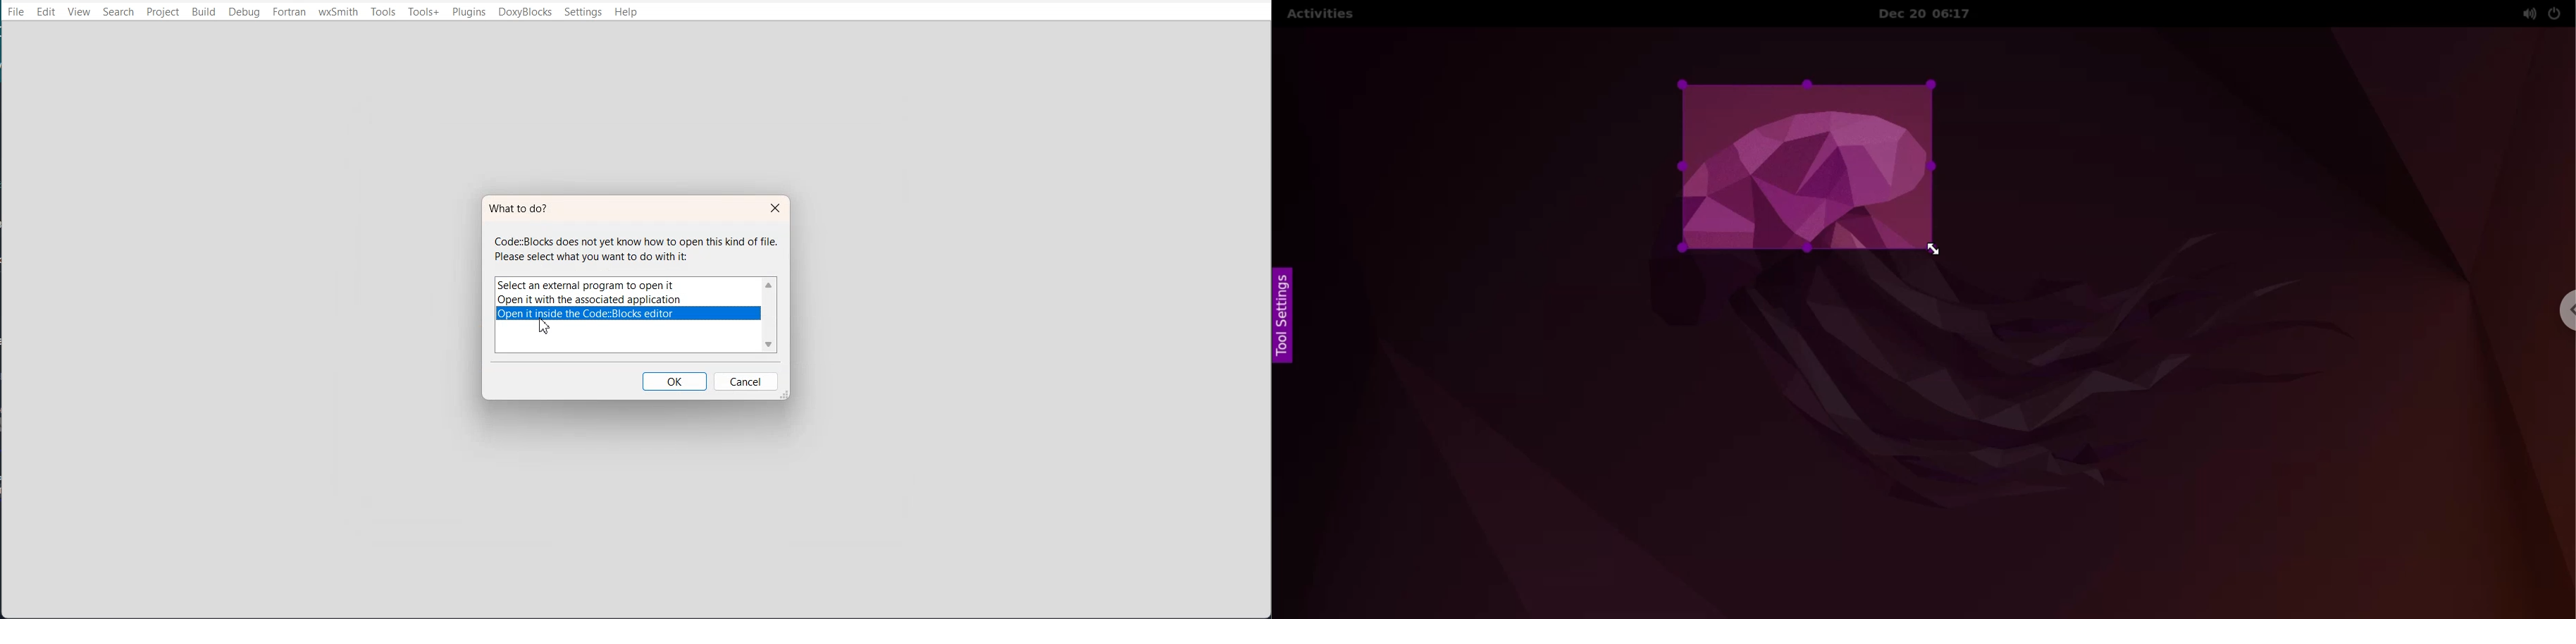 The image size is (2576, 644). Describe the element at coordinates (290, 13) in the screenshot. I see `Fortran` at that location.